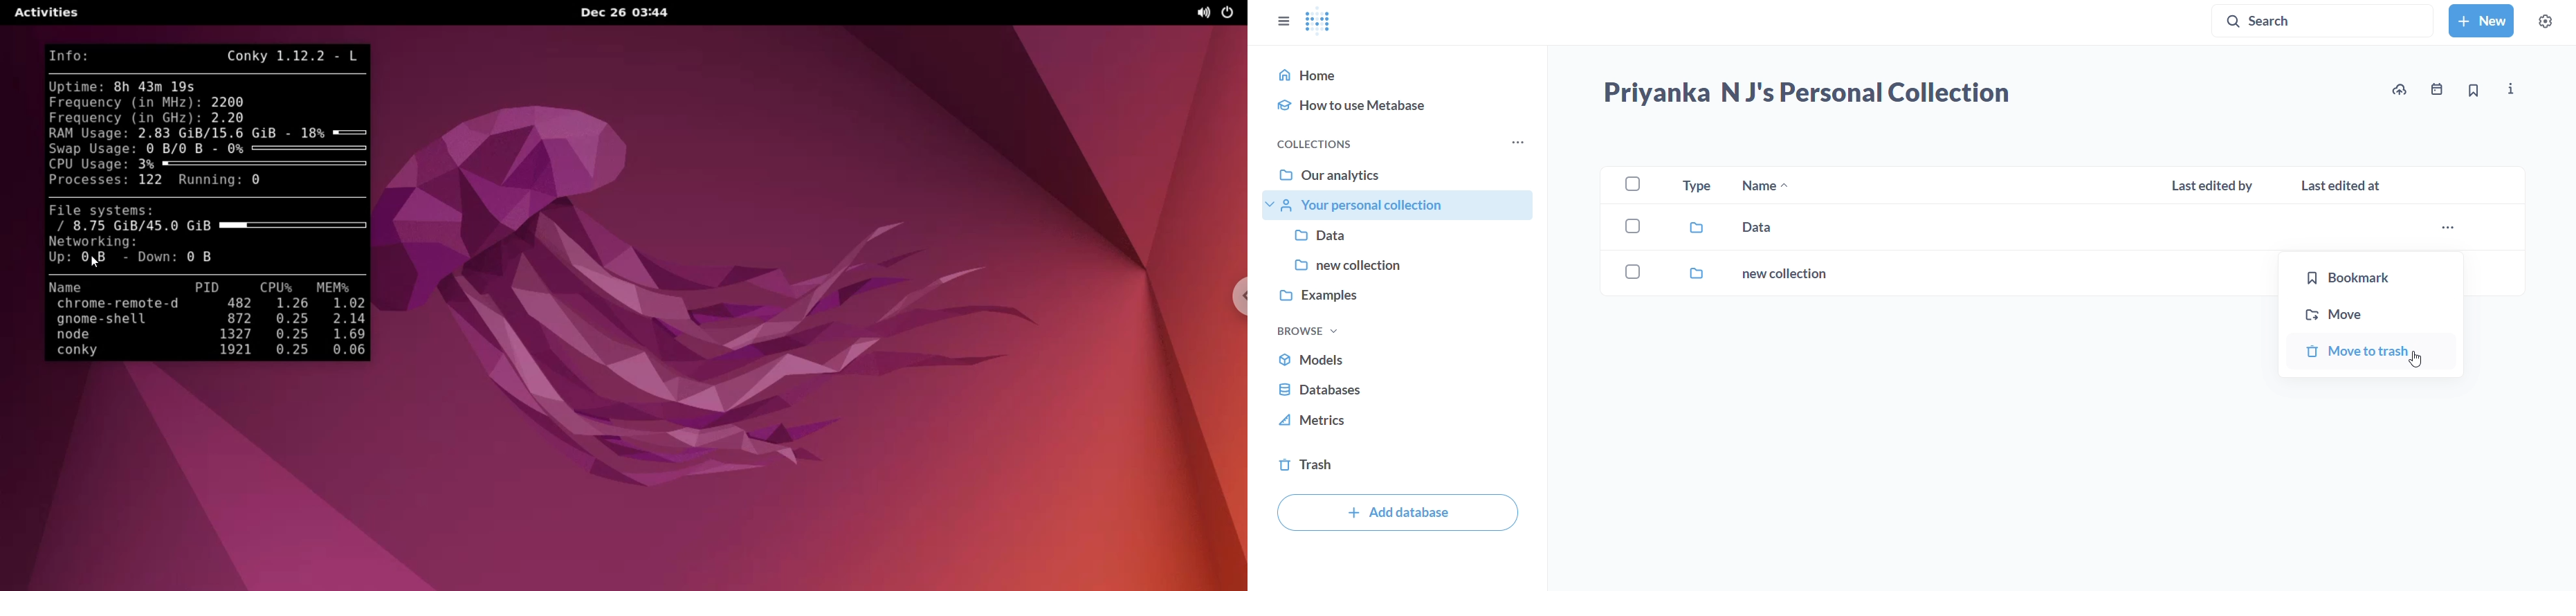  I want to click on new collection, so click(1403, 262).